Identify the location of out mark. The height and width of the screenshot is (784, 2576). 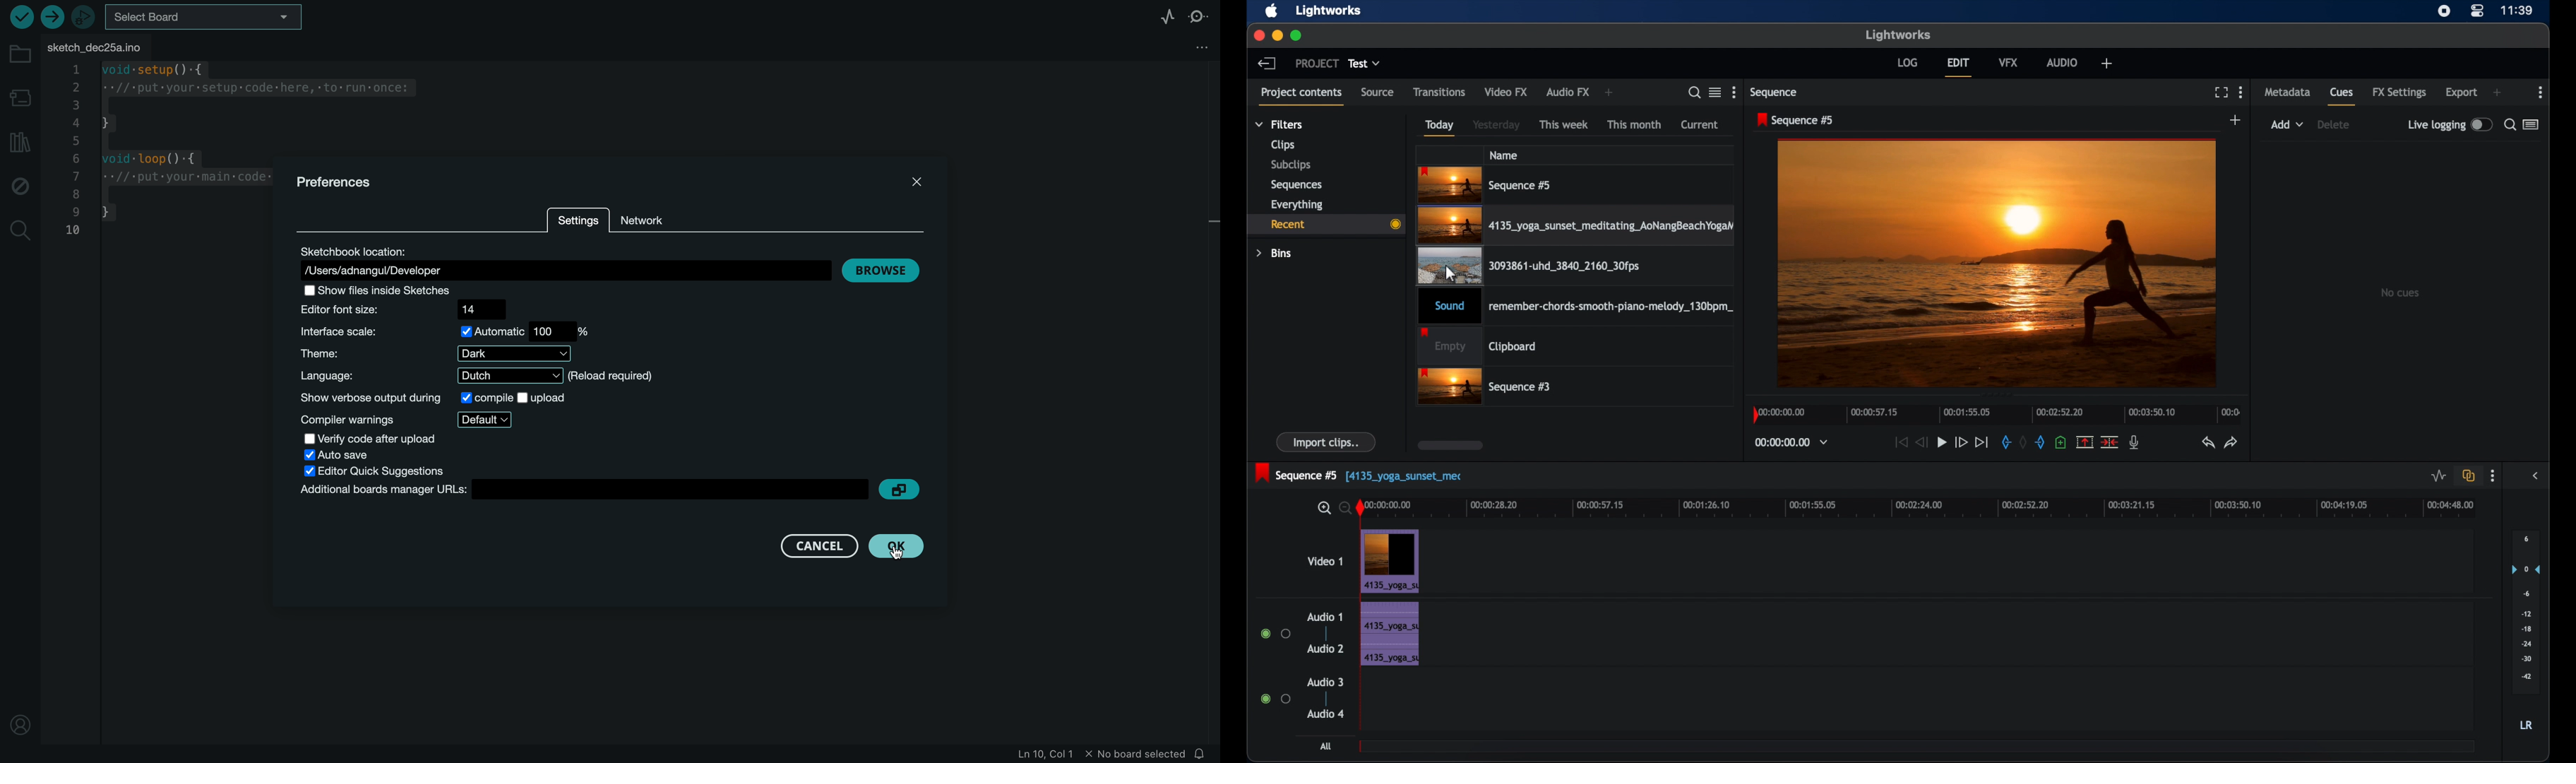
(2042, 443).